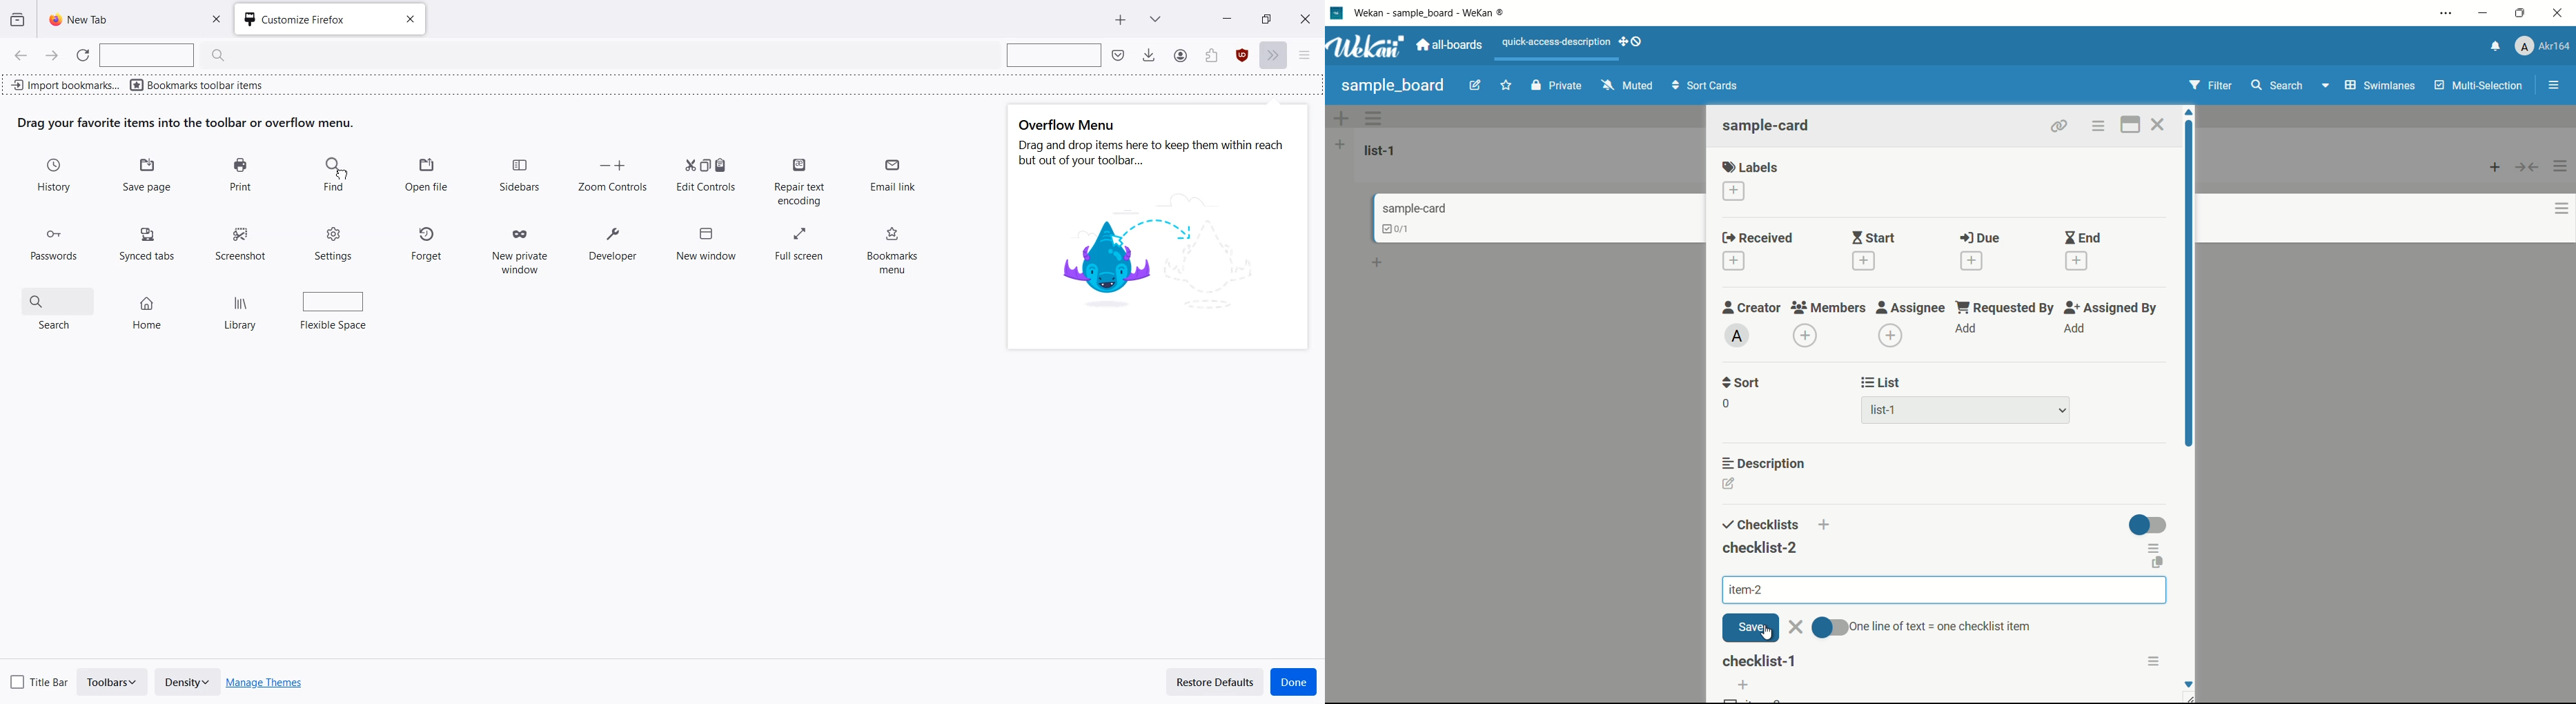 This screenshot has height=728, width=2576. I want to click on card actions, so click(2562, 209).